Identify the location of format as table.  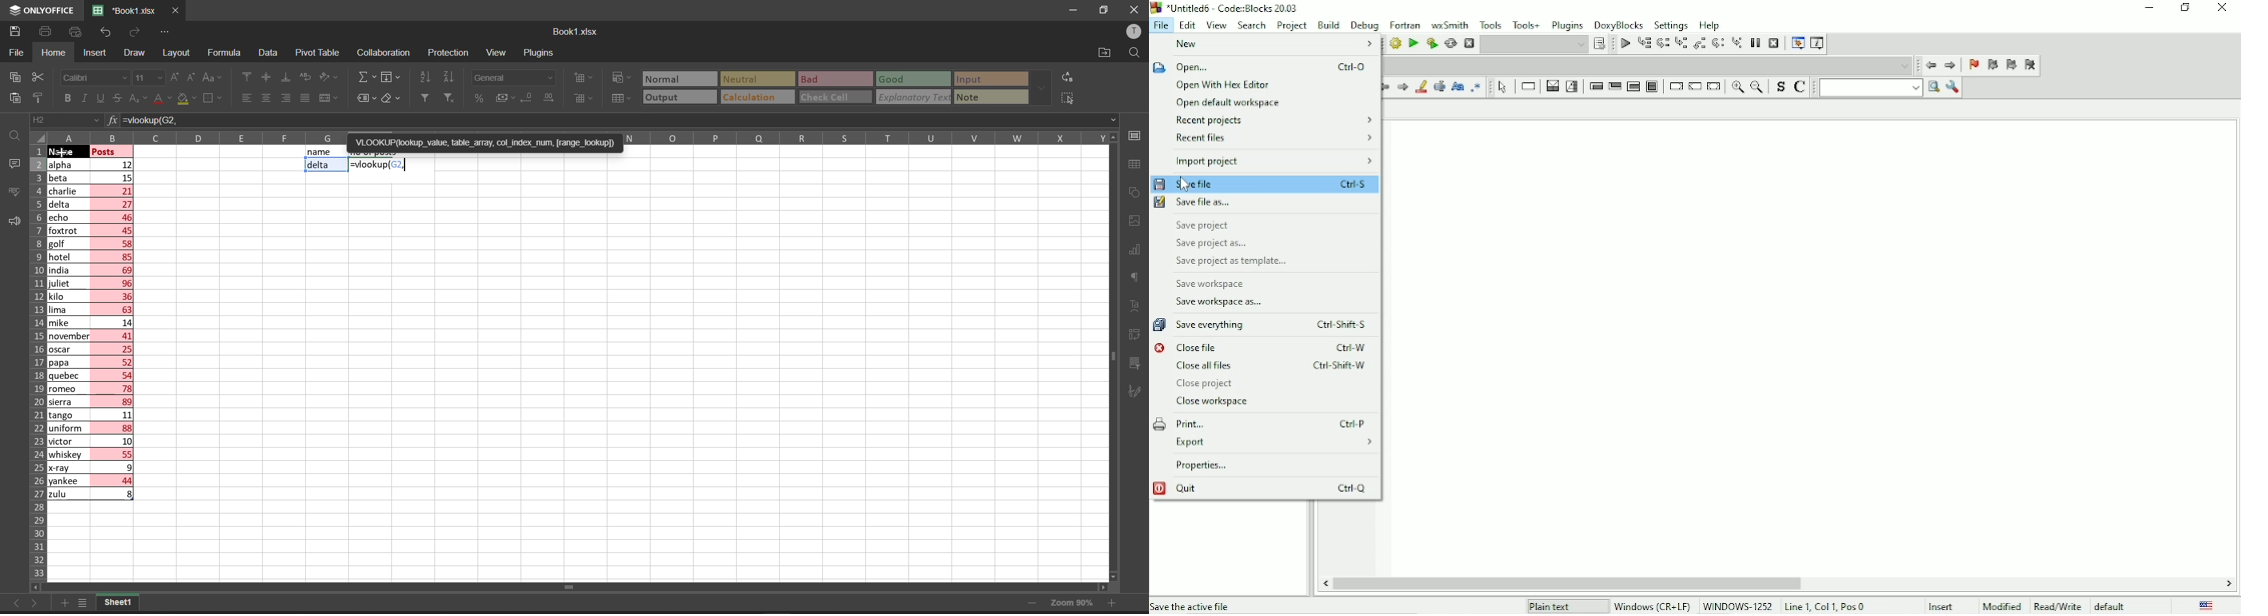
(621, 98).